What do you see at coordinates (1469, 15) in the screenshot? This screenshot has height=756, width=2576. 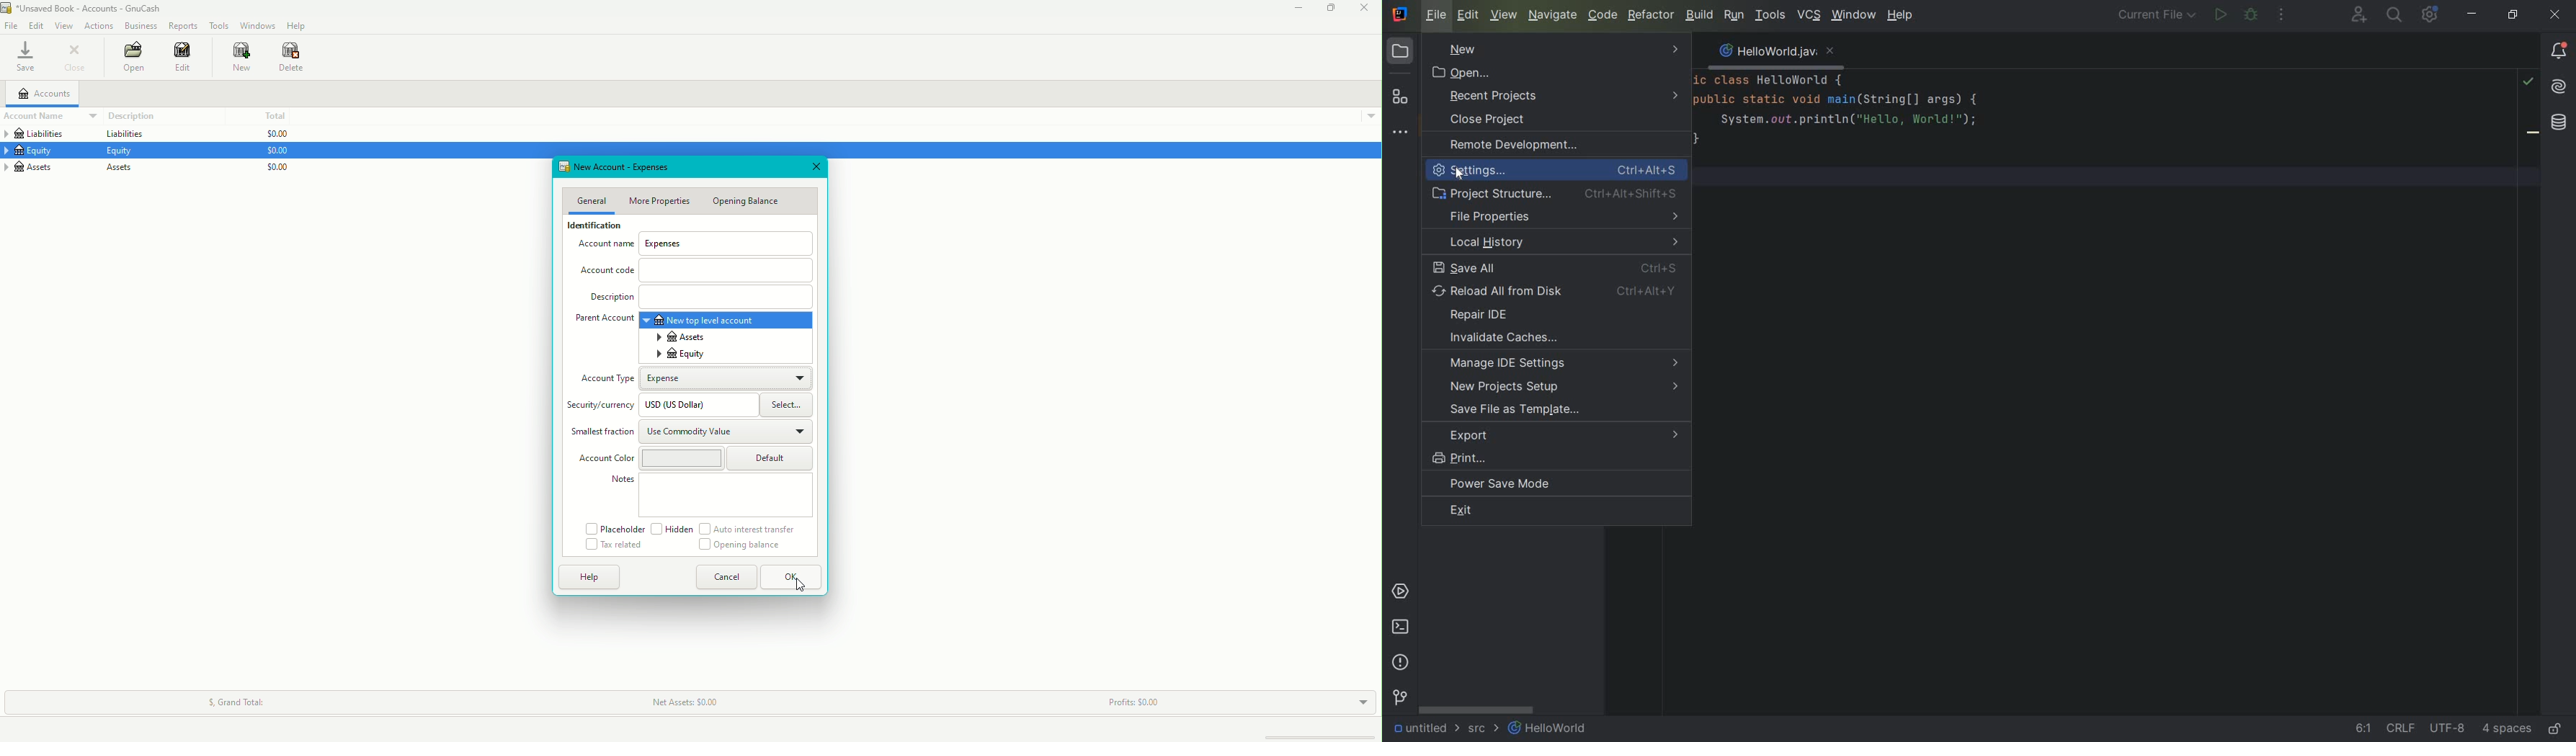 I see `EDIT` at bounding box center [1469, 15].